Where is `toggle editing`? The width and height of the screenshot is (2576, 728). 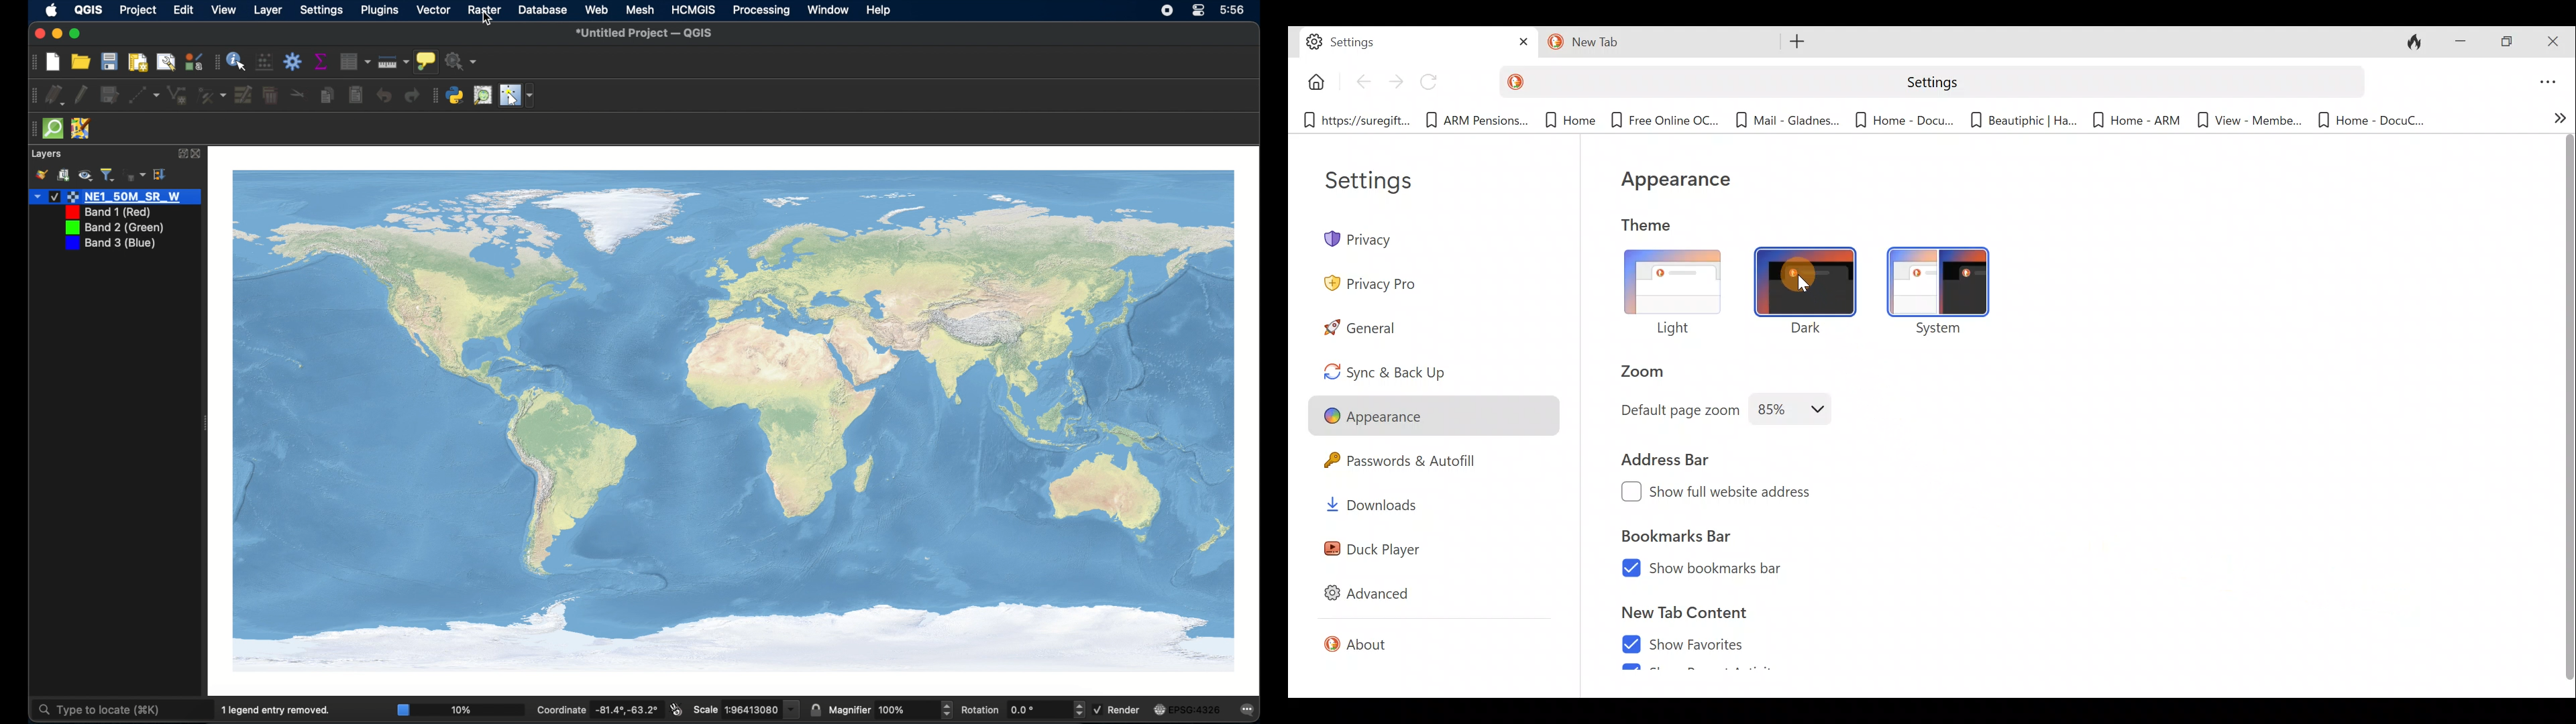 toggle editing is located at coordinates (81, 95).